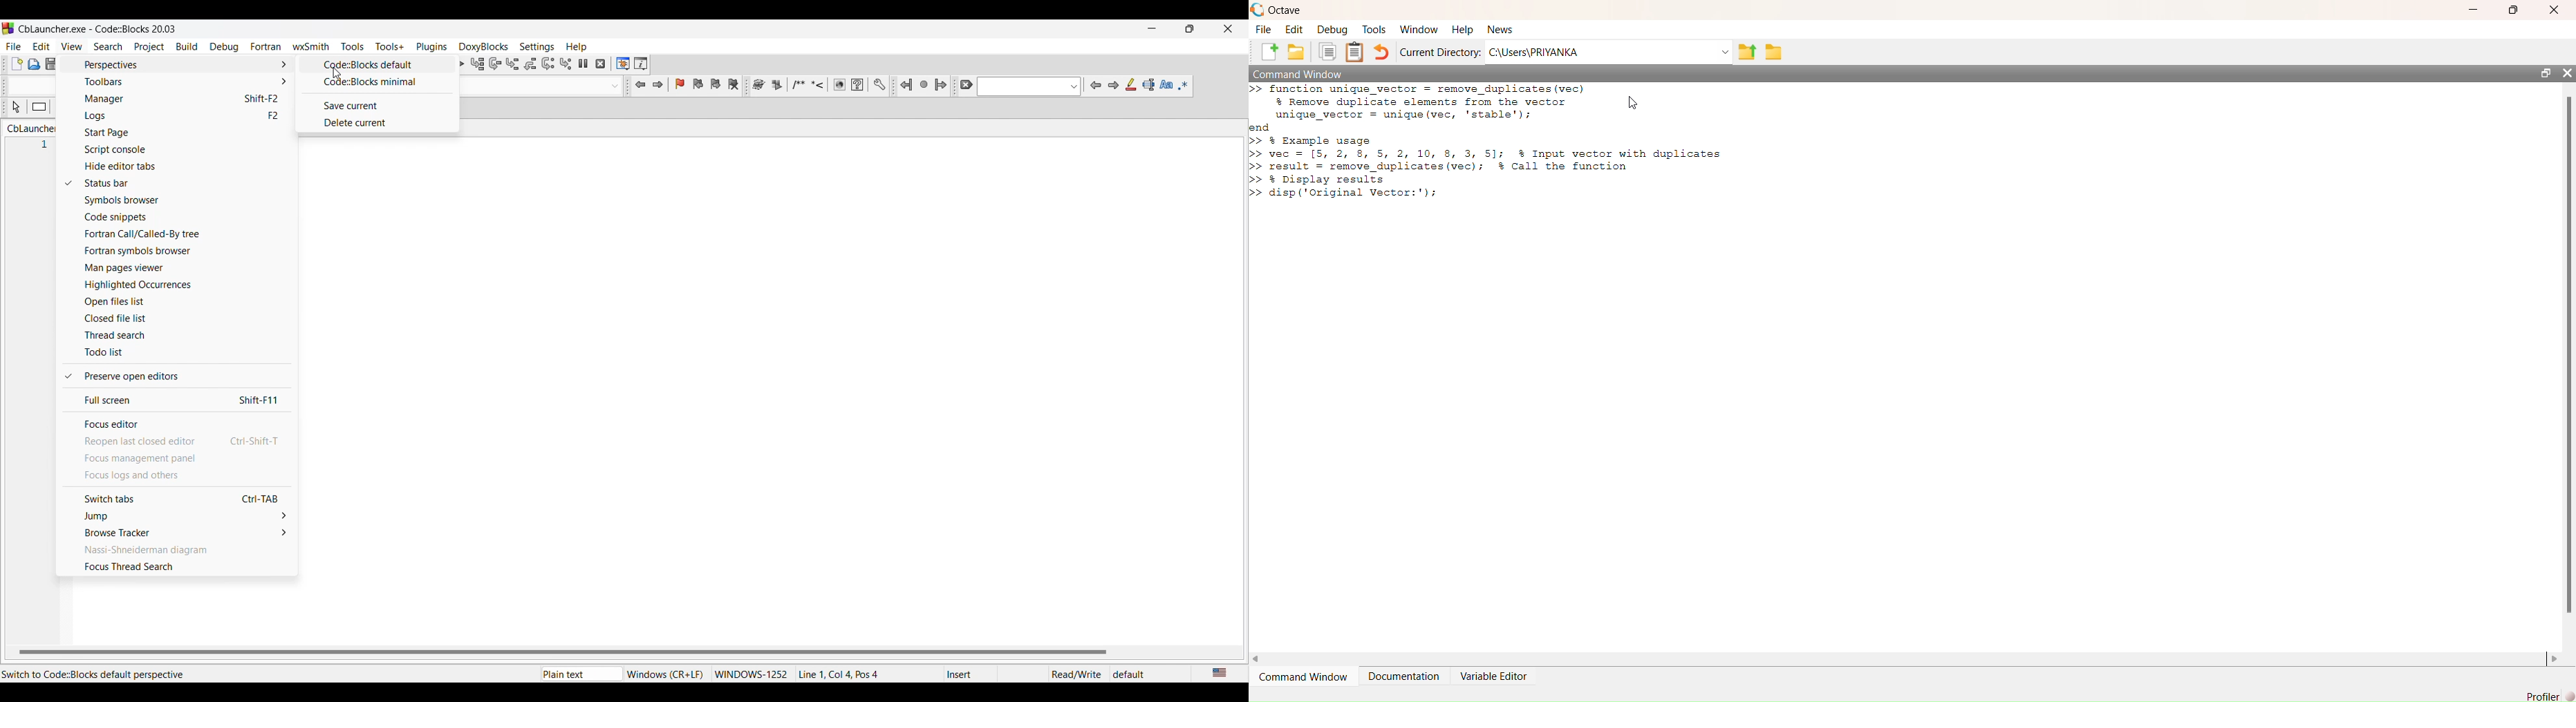  Describe the element at coordinates (583, 64) in the screenshot. I see `Break debugger` at that location.